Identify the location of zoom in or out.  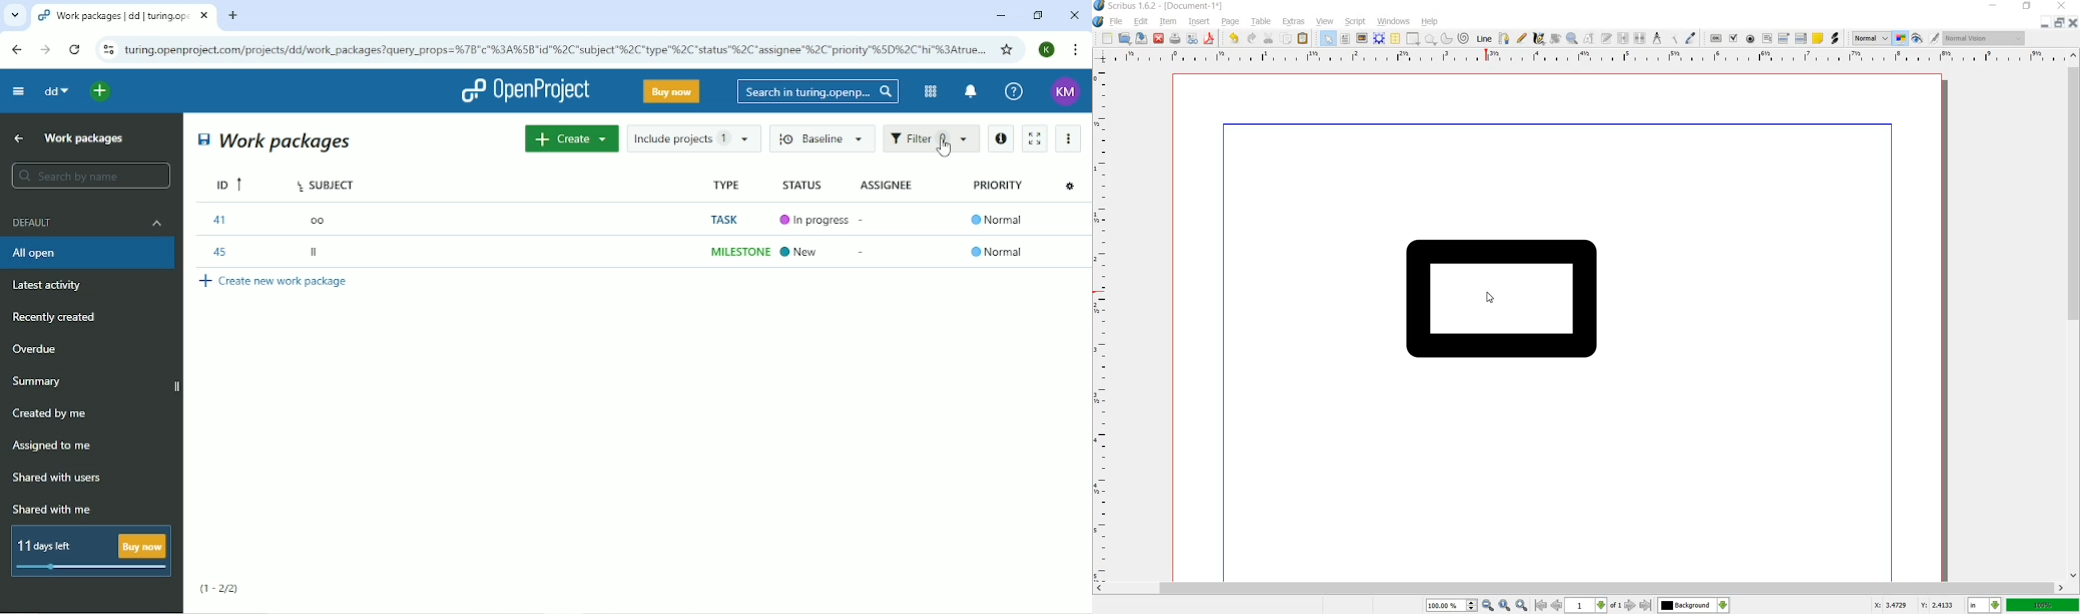
(1571, 37).